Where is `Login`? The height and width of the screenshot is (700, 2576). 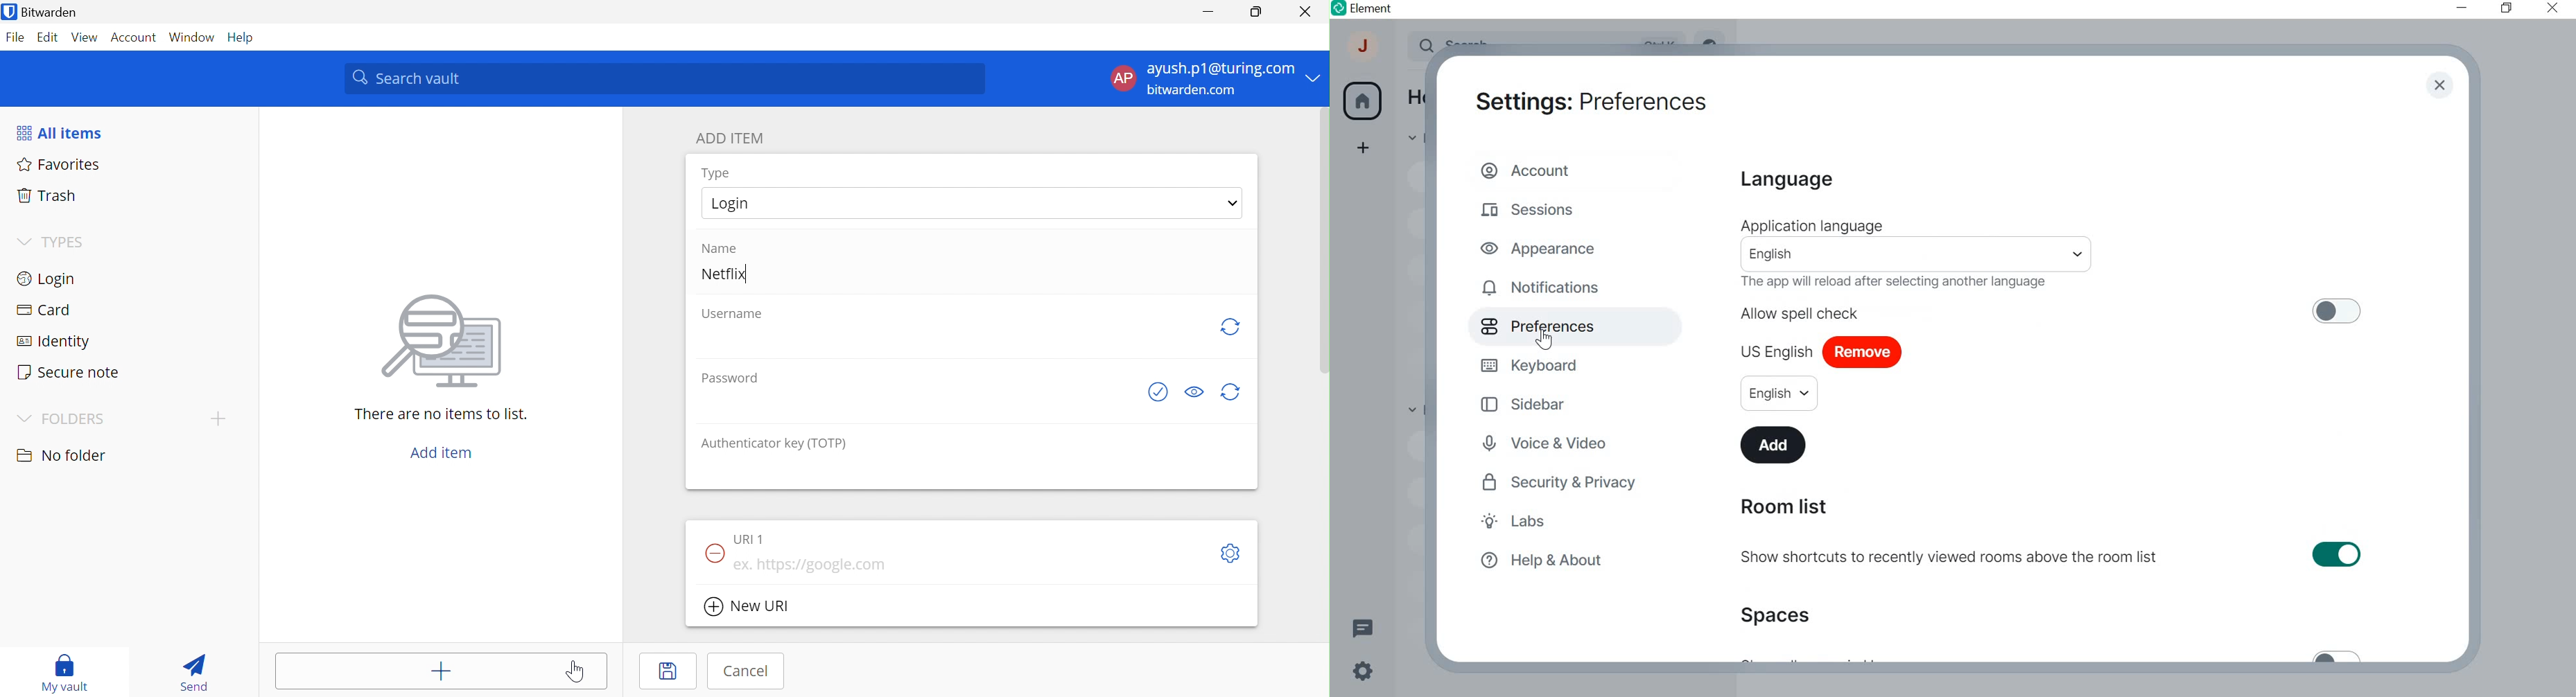
Login is located at coordinates (49, 278).